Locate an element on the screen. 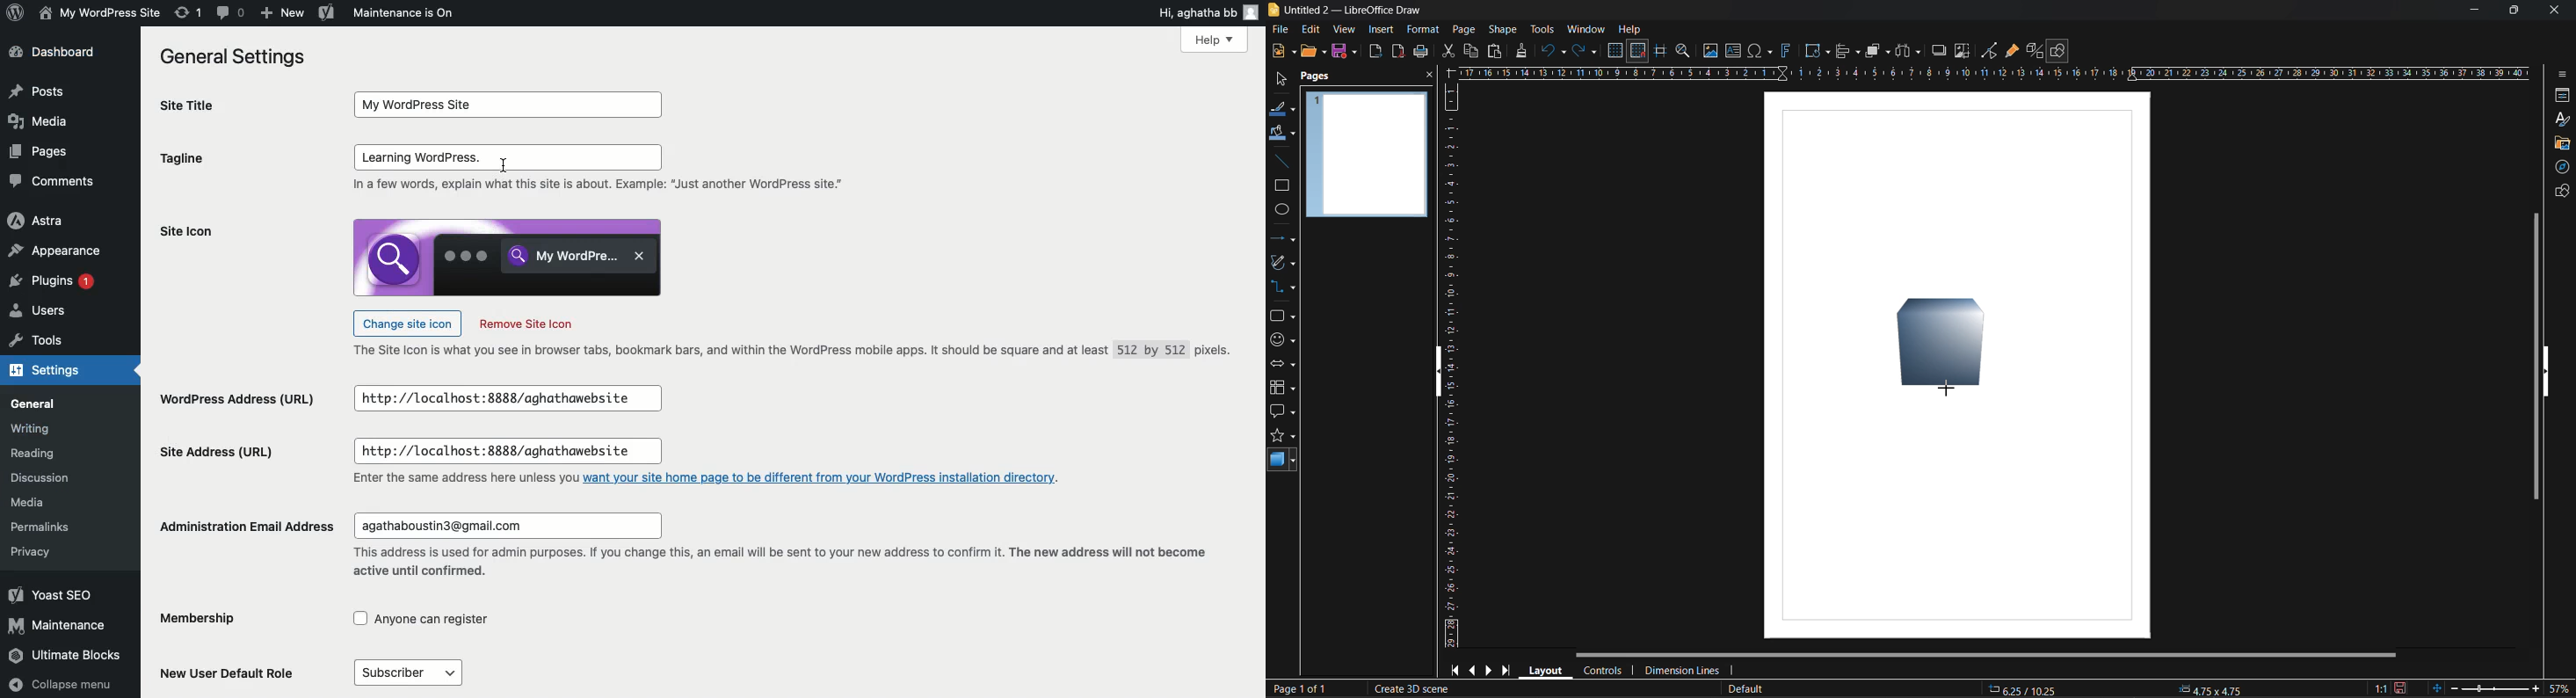  flowchart is located at coordinates (1283, 388).